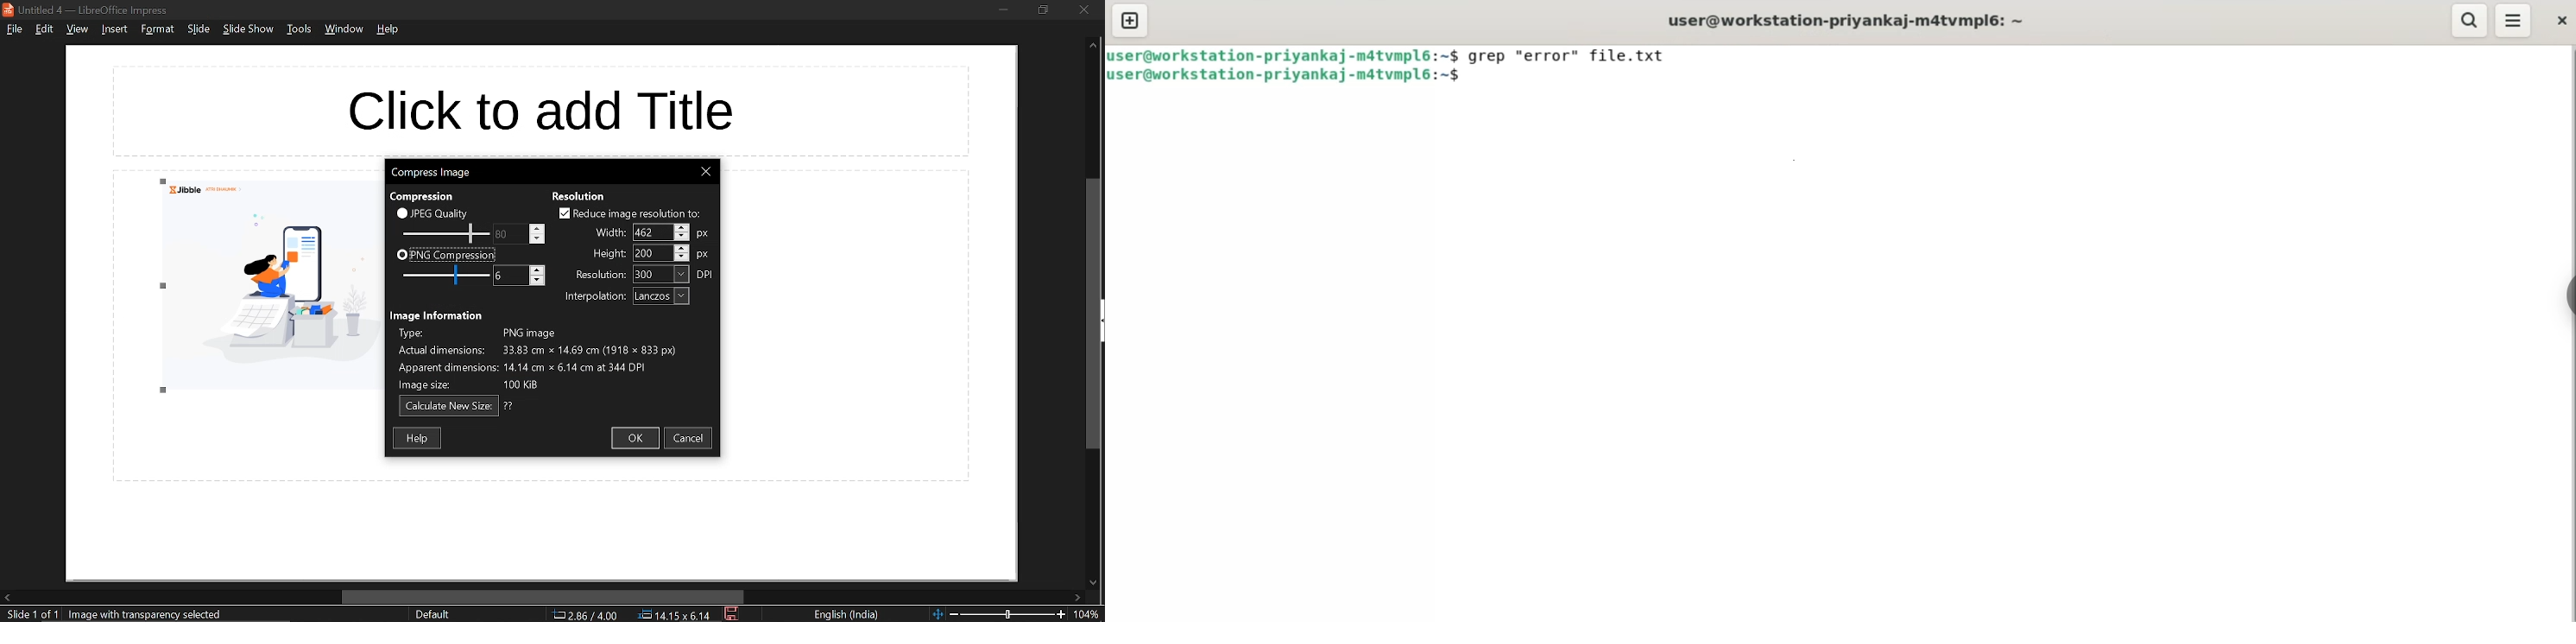 The image size is (2576, 644). I want to click on slide style, so click(432, 614).